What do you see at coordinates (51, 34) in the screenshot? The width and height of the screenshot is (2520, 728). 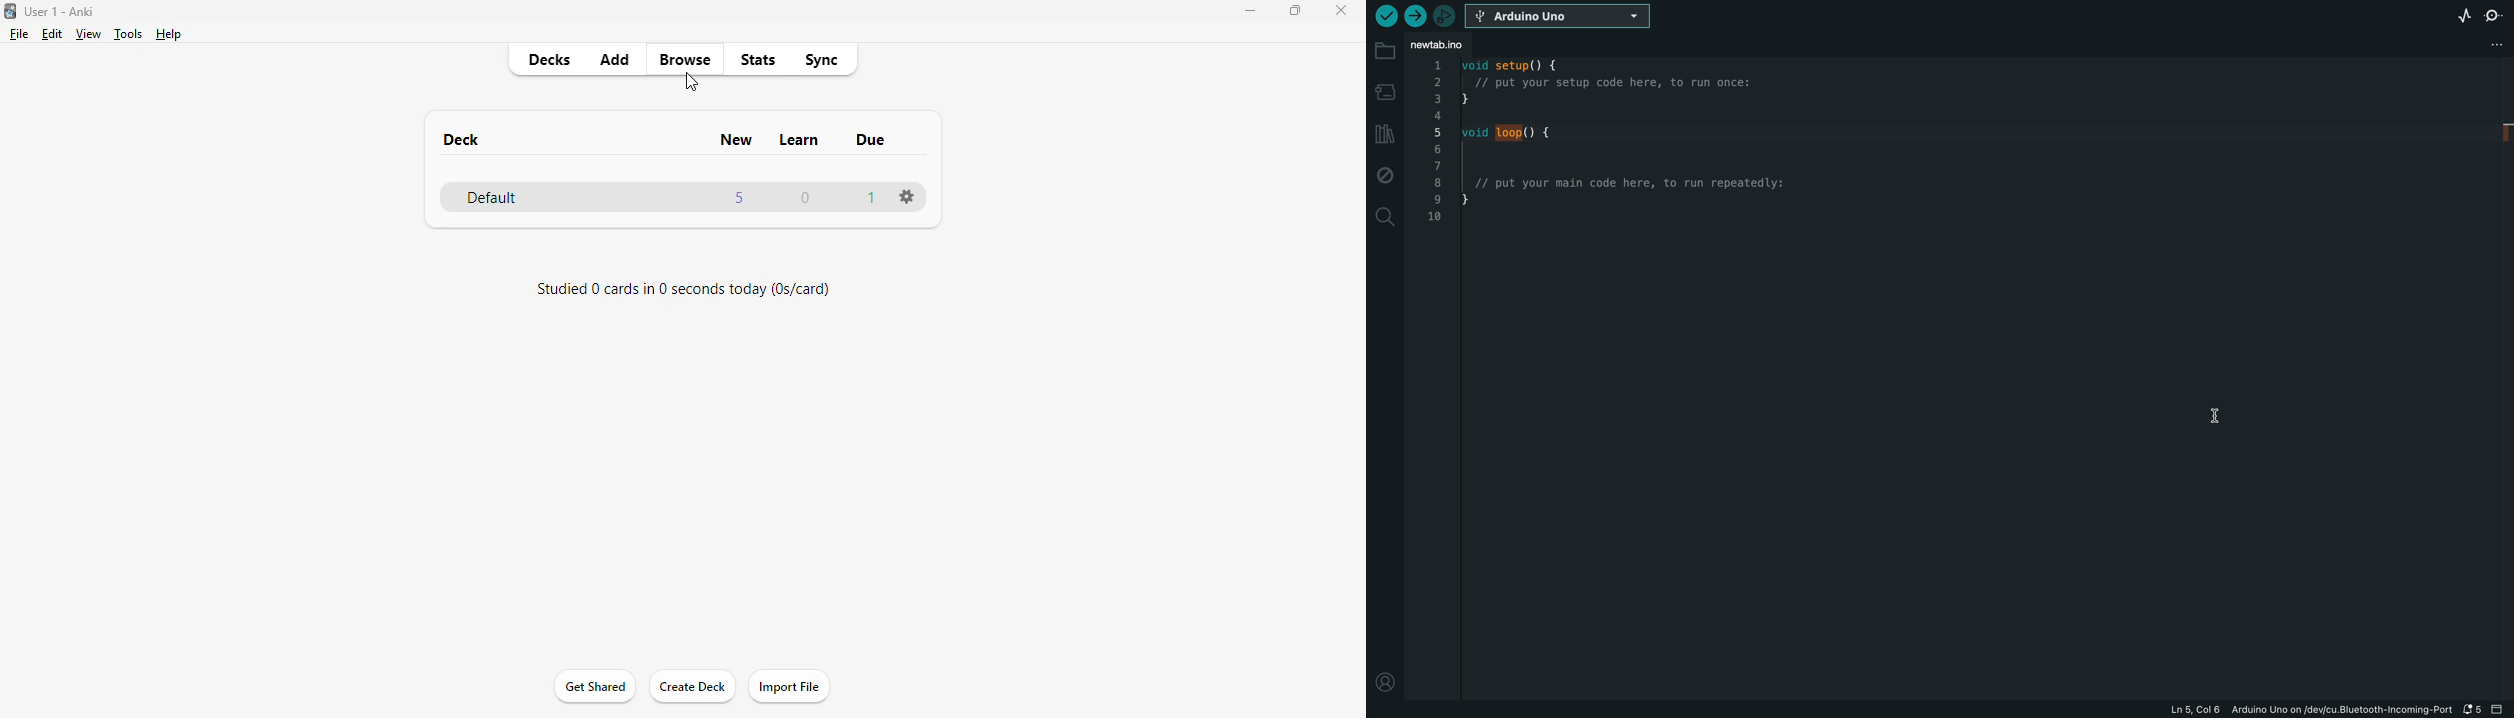 I see `edit` at bounding box center [51, 34].